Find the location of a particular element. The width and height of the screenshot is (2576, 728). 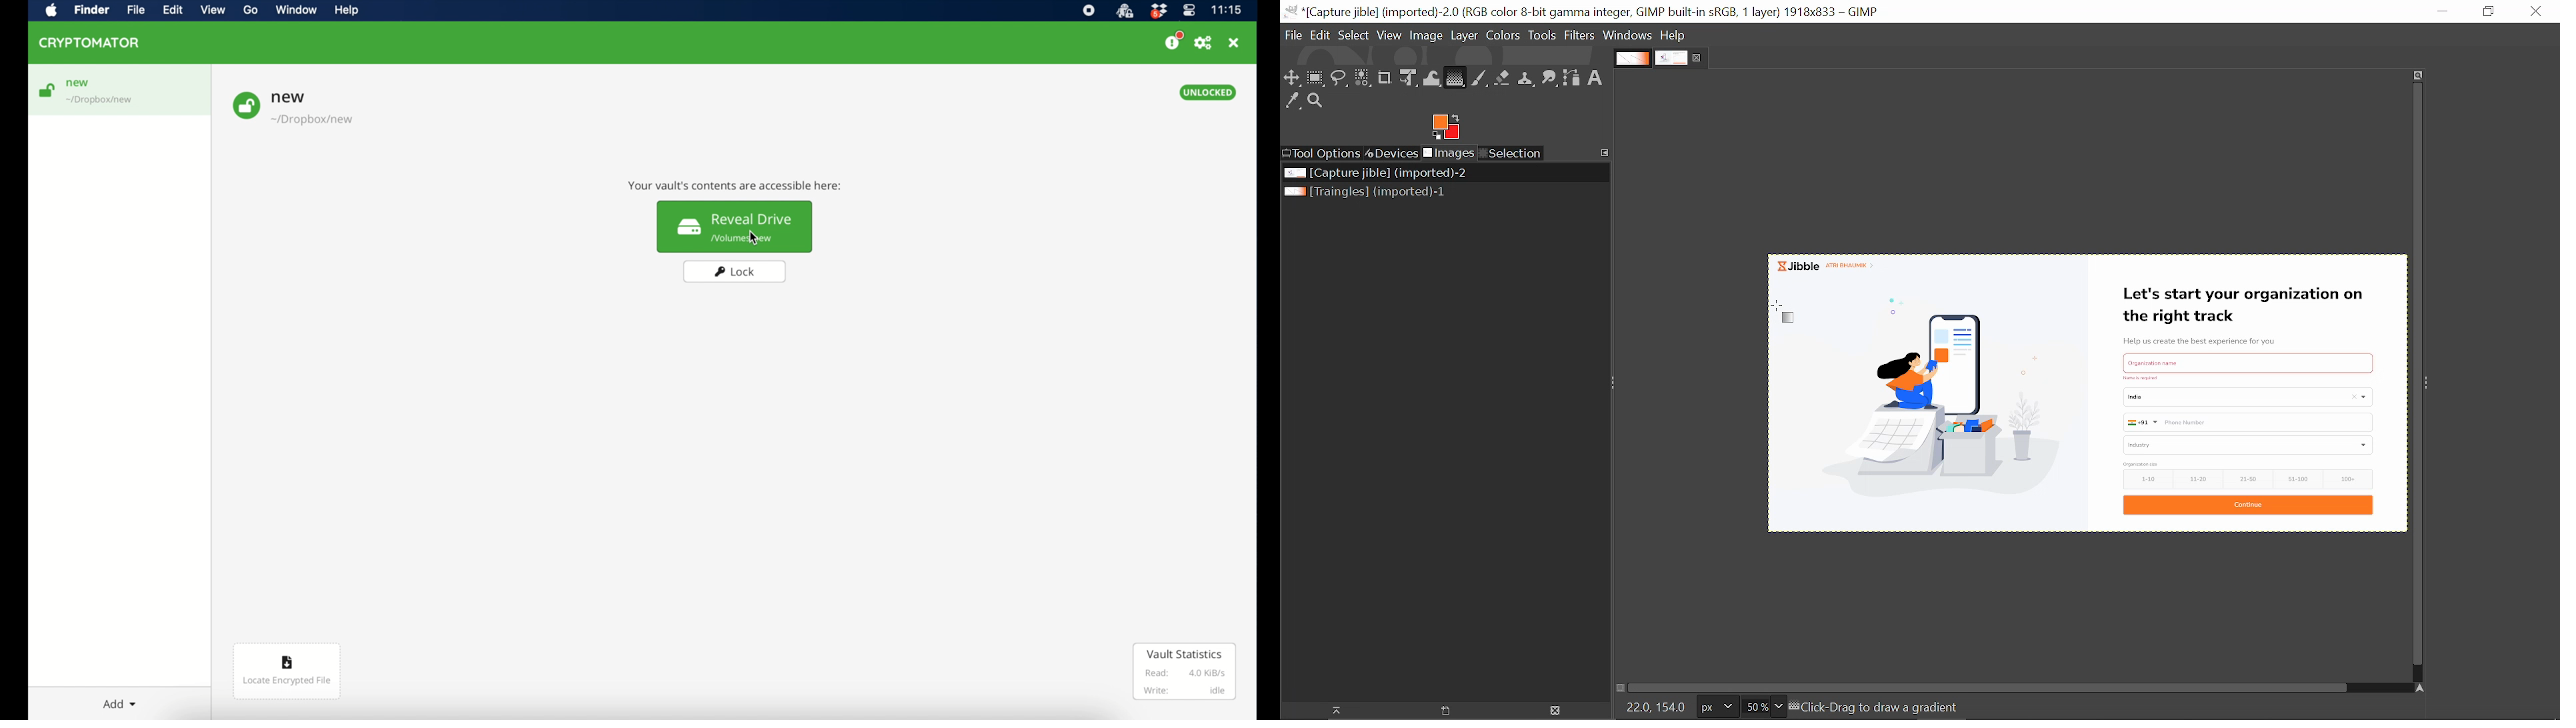

Other file is located at coordinates (1368, 192).